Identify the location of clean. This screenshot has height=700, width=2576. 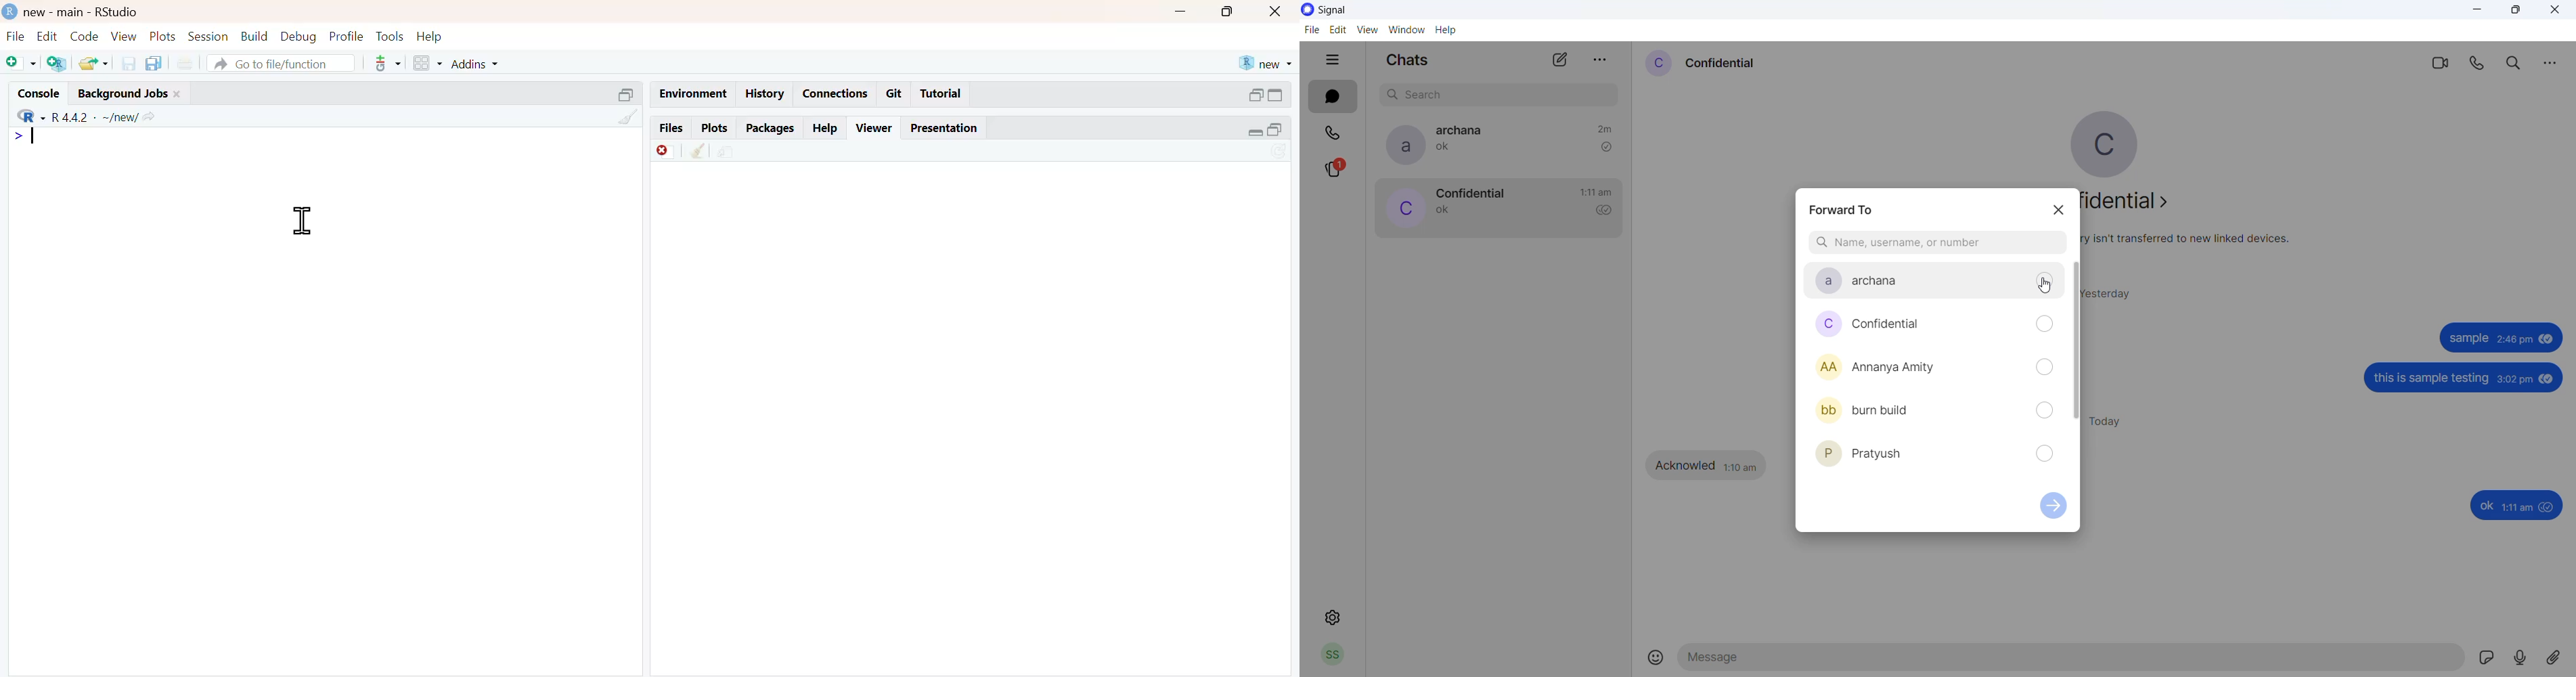
(698, 151).